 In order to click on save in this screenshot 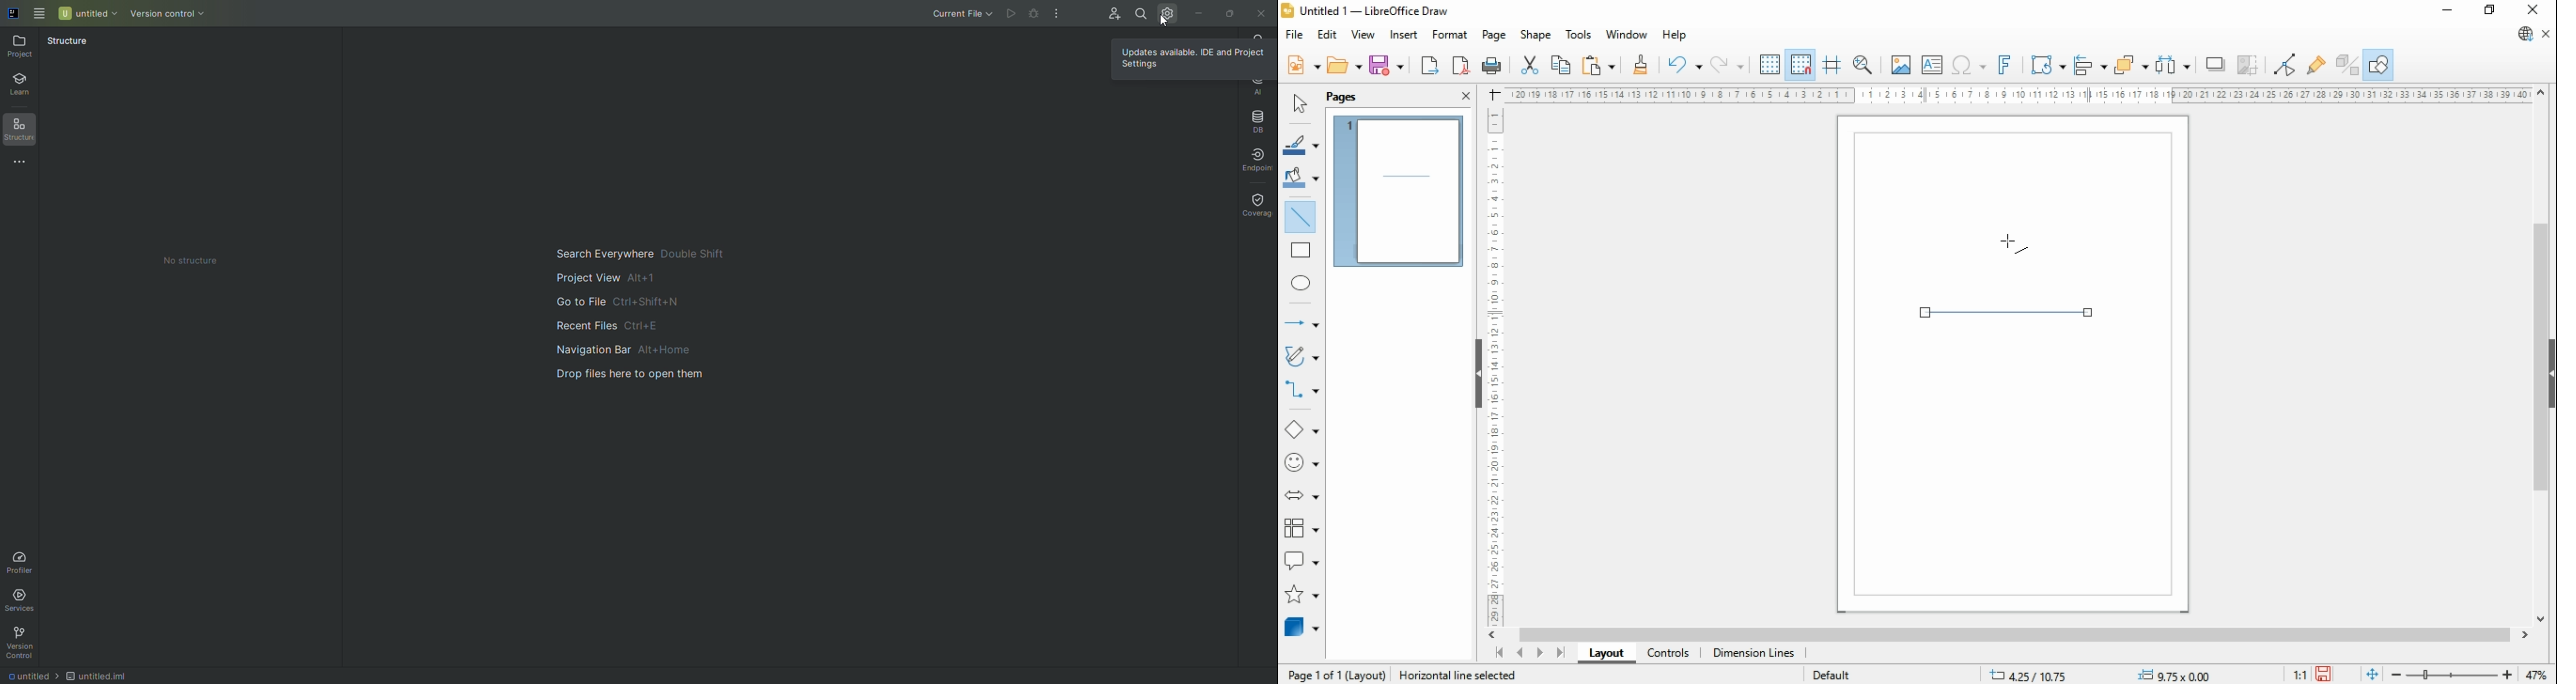, I will do `click(2324, 674)`.